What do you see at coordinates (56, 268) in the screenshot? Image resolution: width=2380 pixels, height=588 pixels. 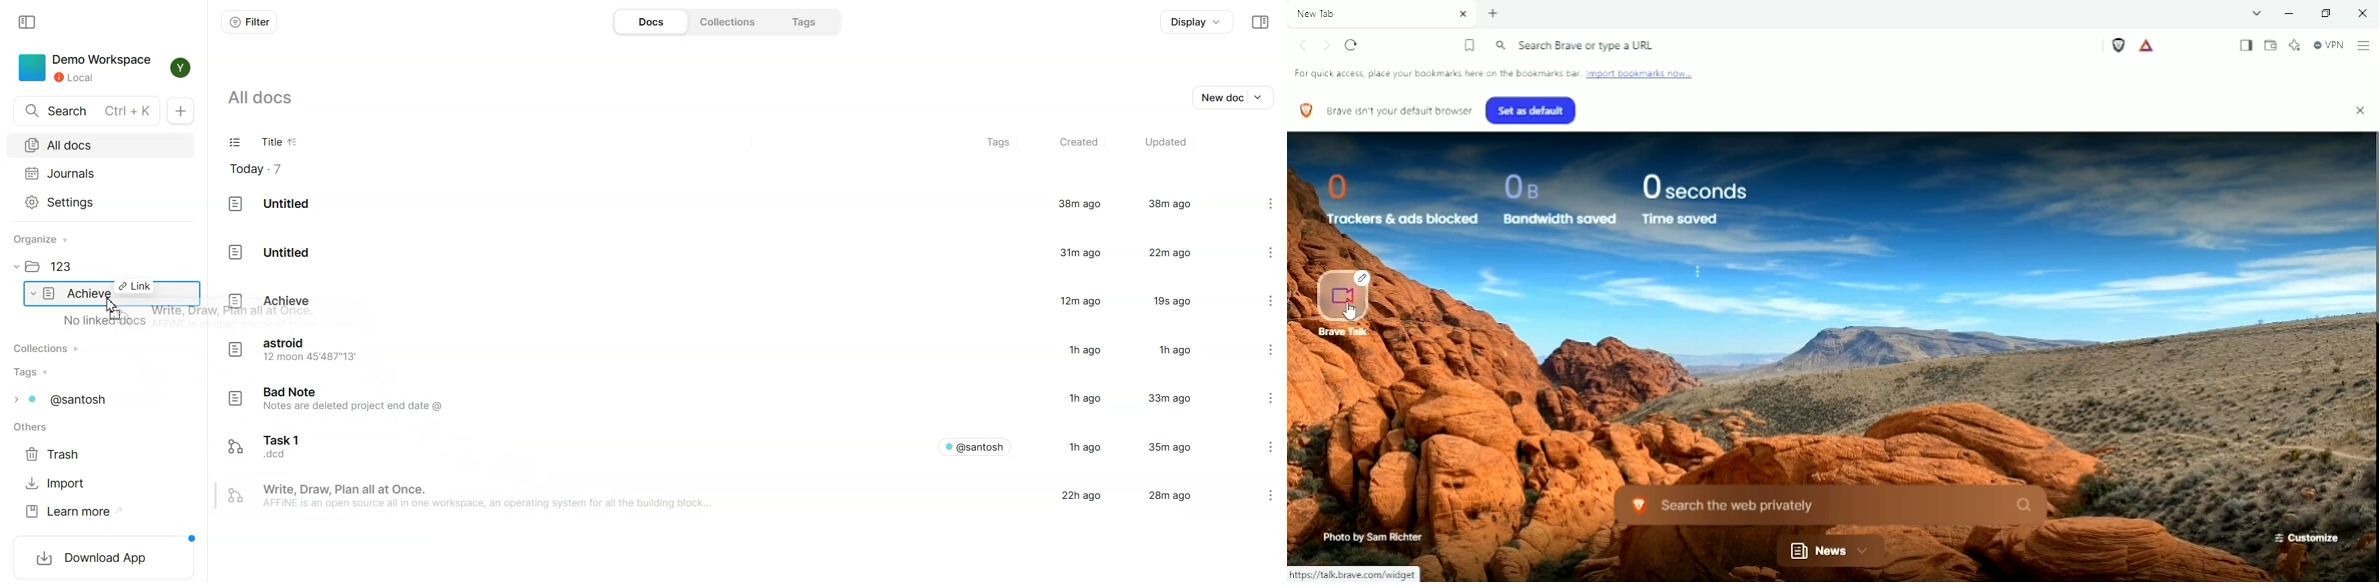 I see `Folder file` at bounding box center [56, 268].